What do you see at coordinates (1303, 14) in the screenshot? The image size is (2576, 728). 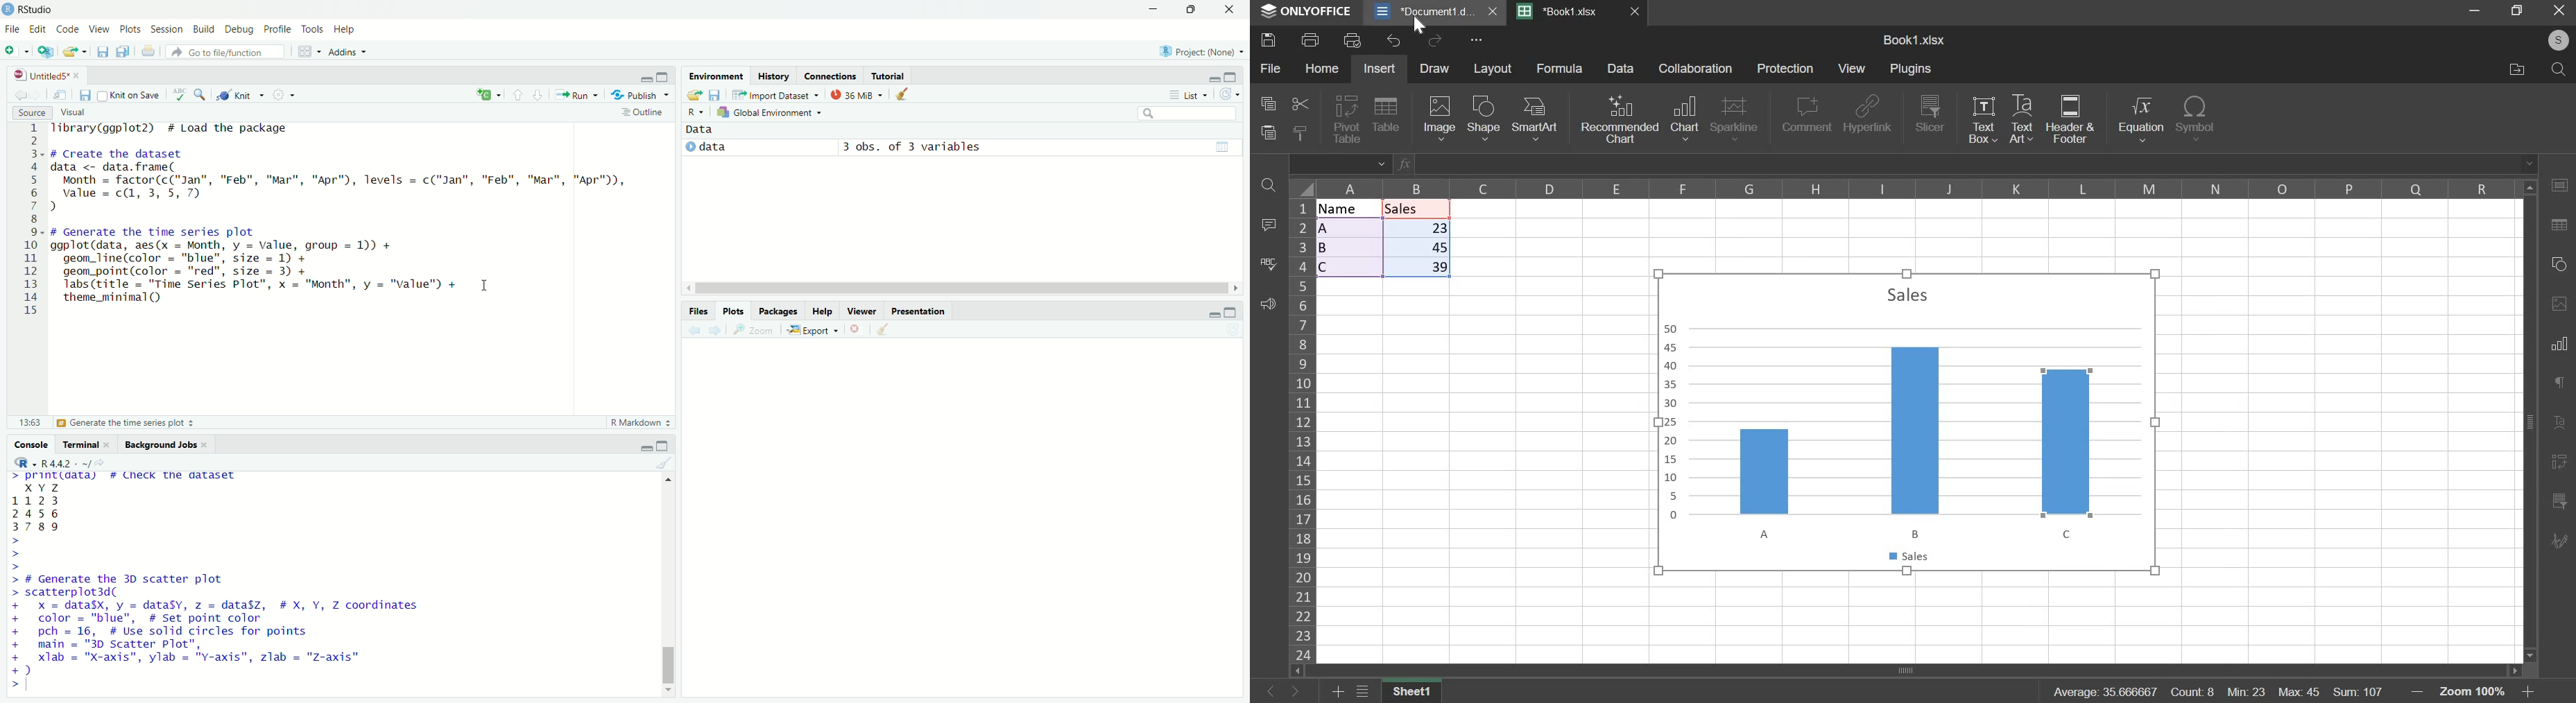 I see `ONLYOFFICE` at bounding box center [1303, 14].